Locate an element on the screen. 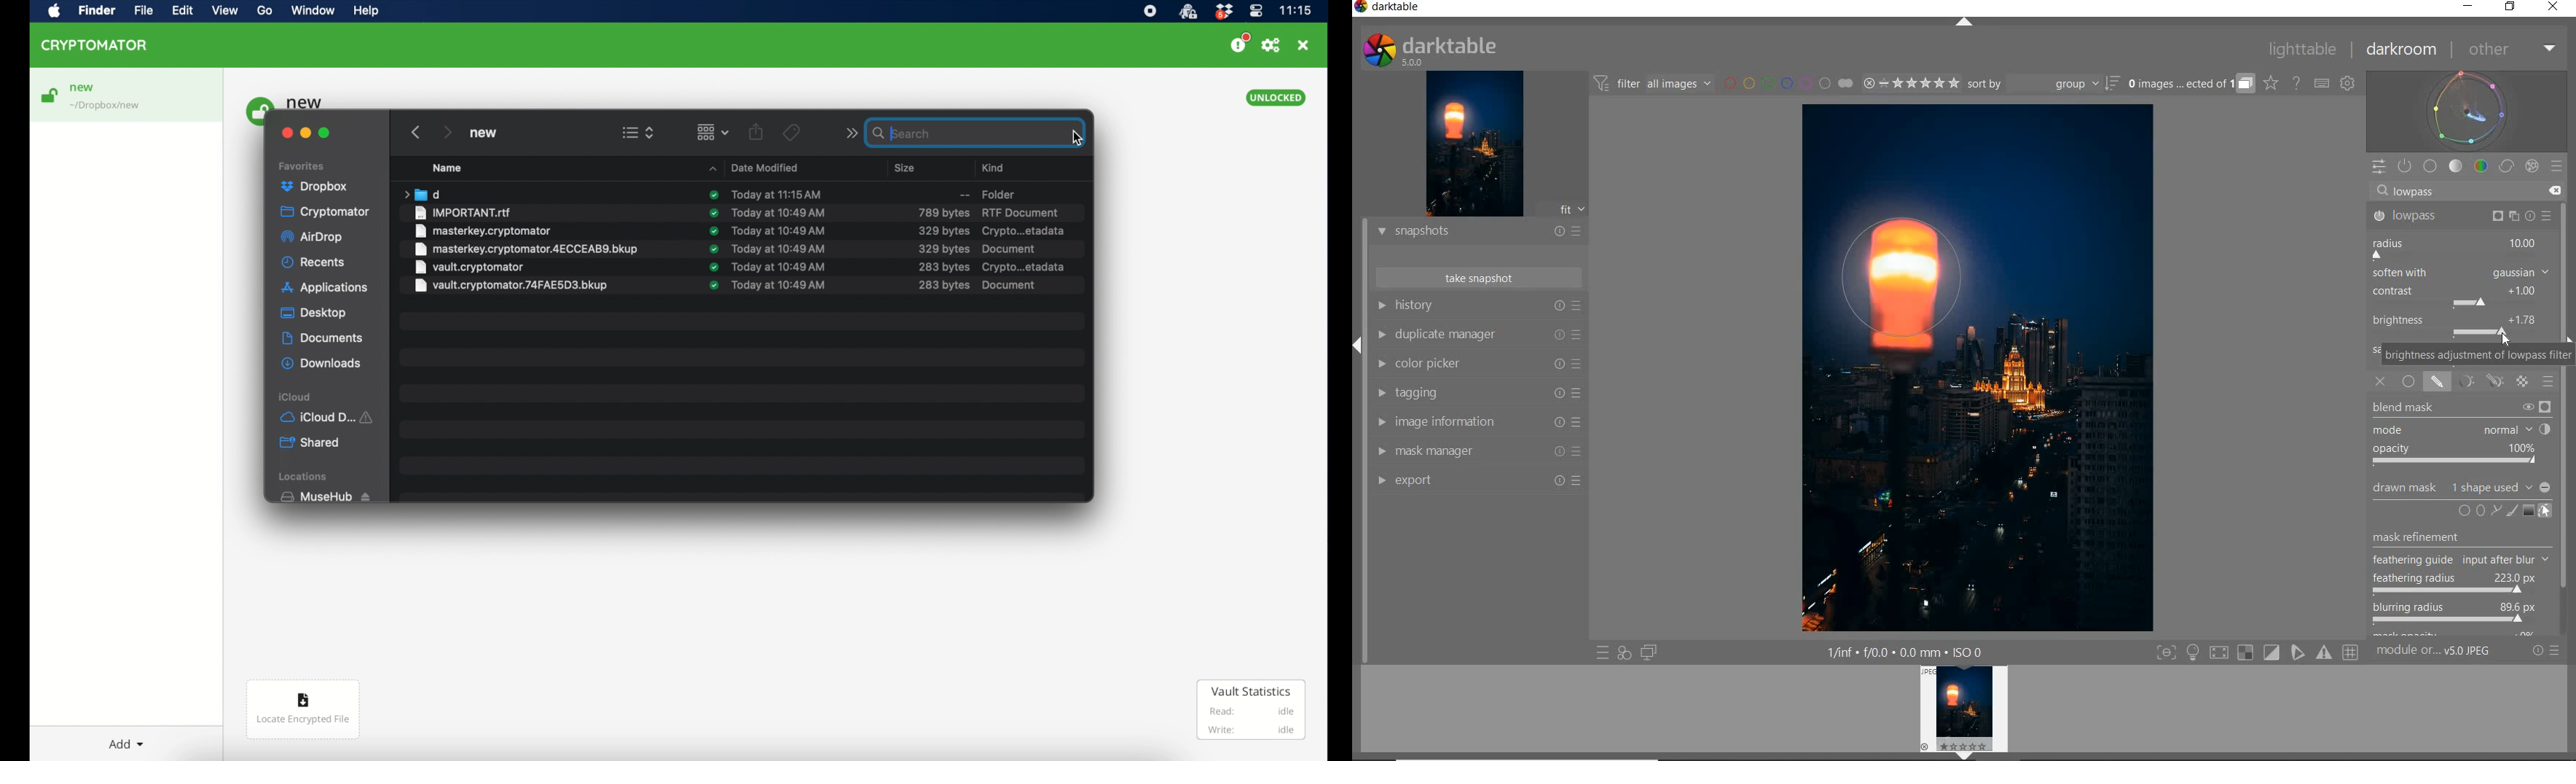 This screenshot has height=784, width=2576. SYSTEM LOG is located at coordinates (1445, 49).